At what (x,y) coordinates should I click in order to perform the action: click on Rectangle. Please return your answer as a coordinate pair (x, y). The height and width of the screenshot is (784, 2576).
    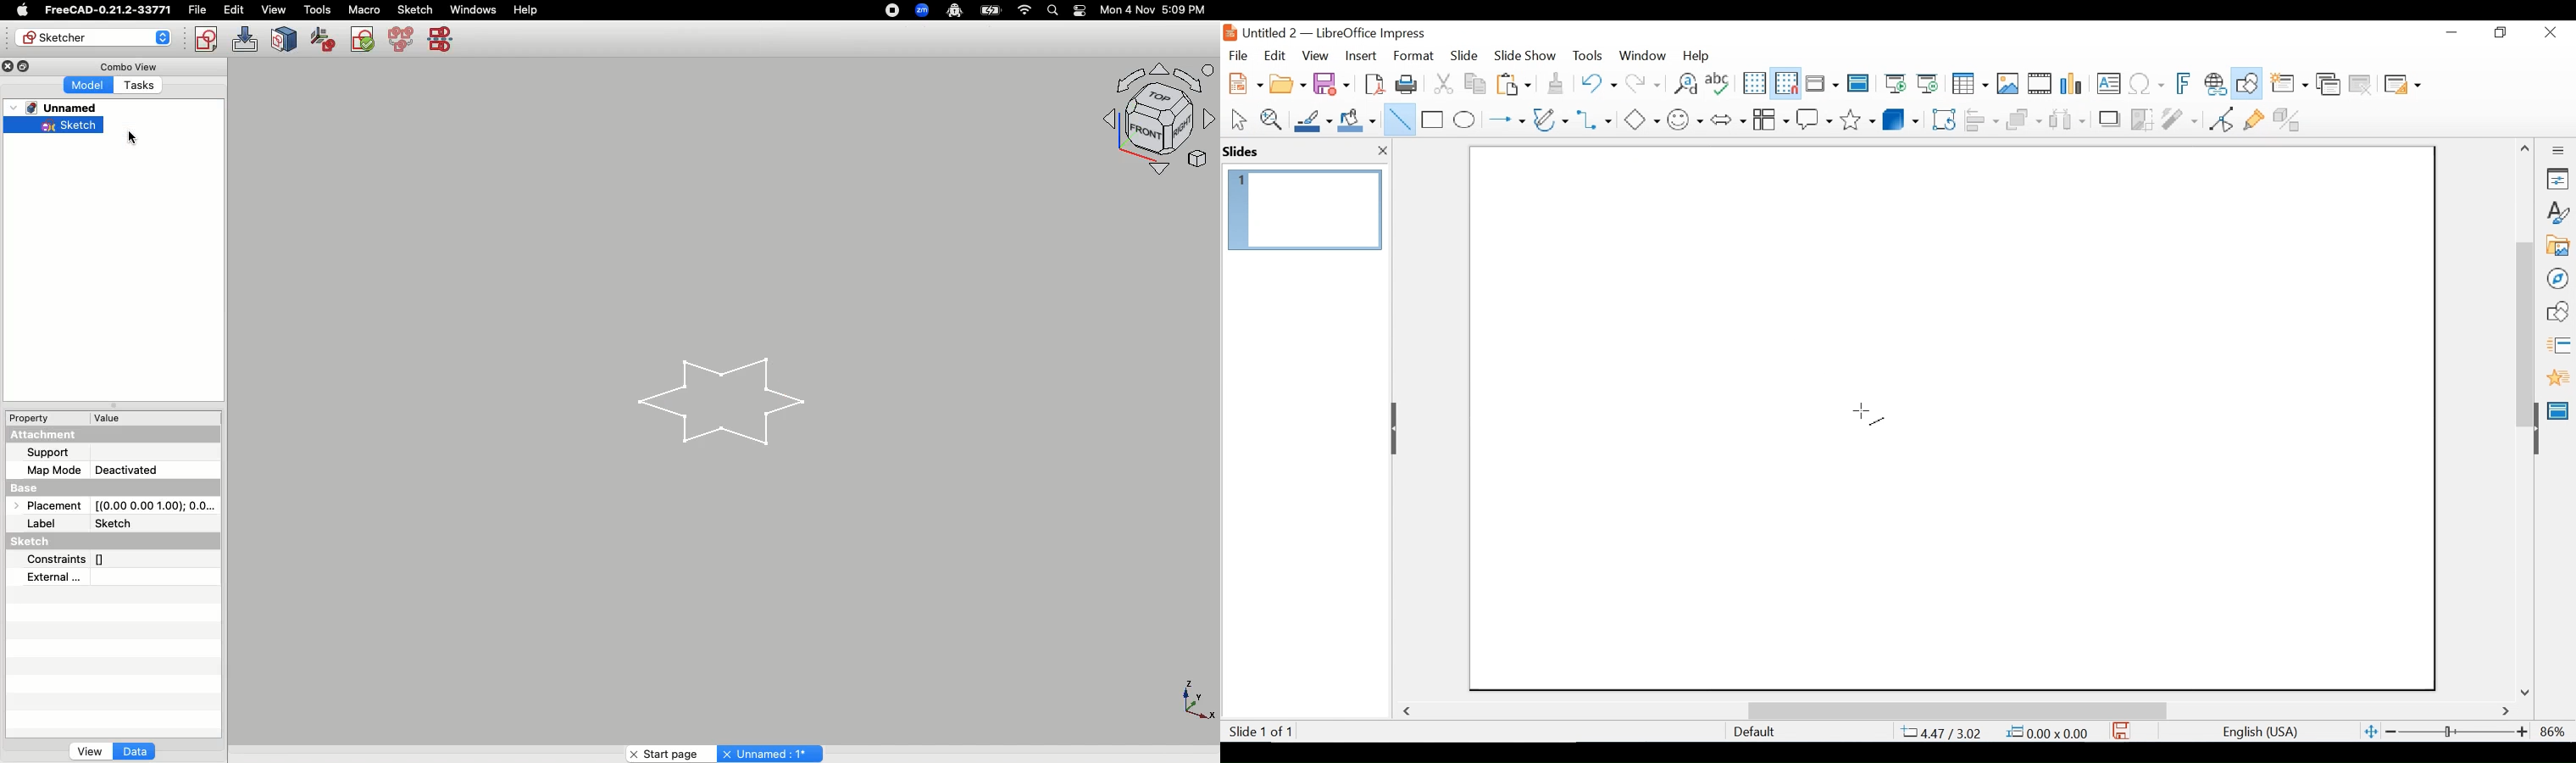
    Looking at the image, I should click on (1433, 120).